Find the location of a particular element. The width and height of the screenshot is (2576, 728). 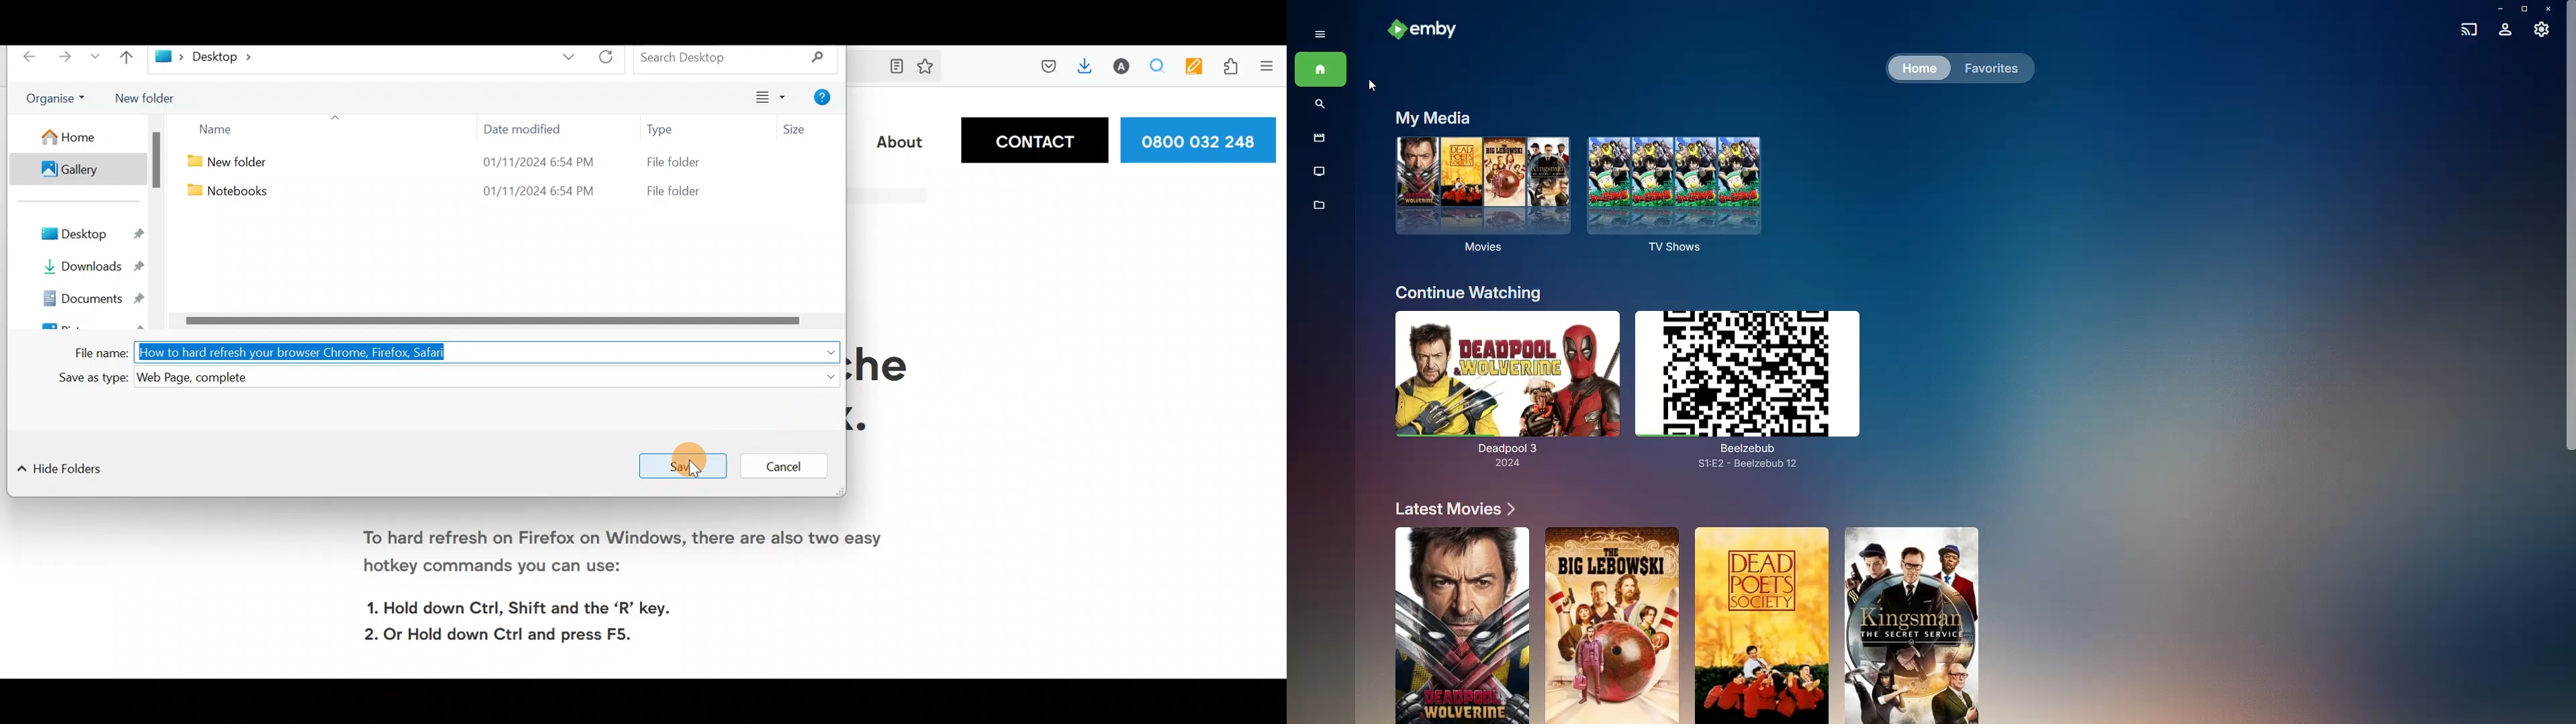

1. Hold down Ctrl, Shift and the ‘R’ key. is located at coordinates (530, 605).